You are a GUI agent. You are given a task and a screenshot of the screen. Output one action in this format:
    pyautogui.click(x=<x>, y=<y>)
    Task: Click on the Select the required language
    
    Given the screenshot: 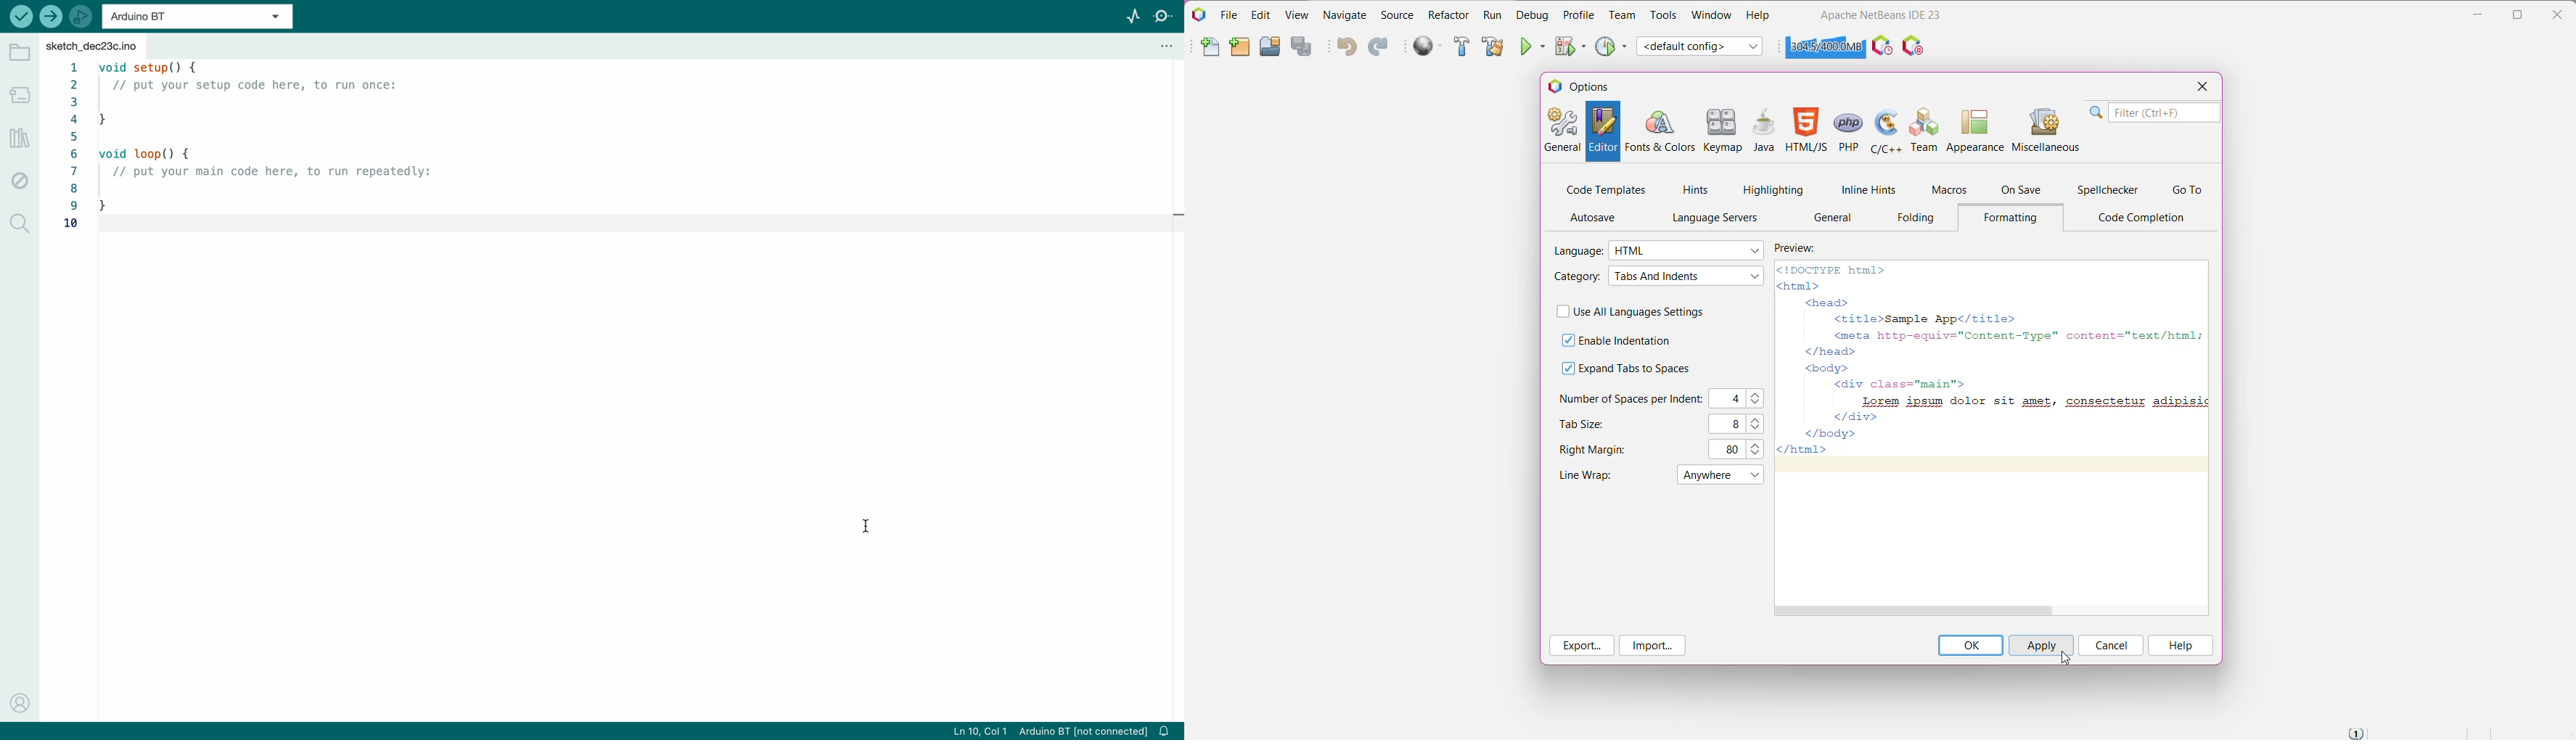 What is the action you would take?
    pyautogui.click(x=1688, y=250)
    